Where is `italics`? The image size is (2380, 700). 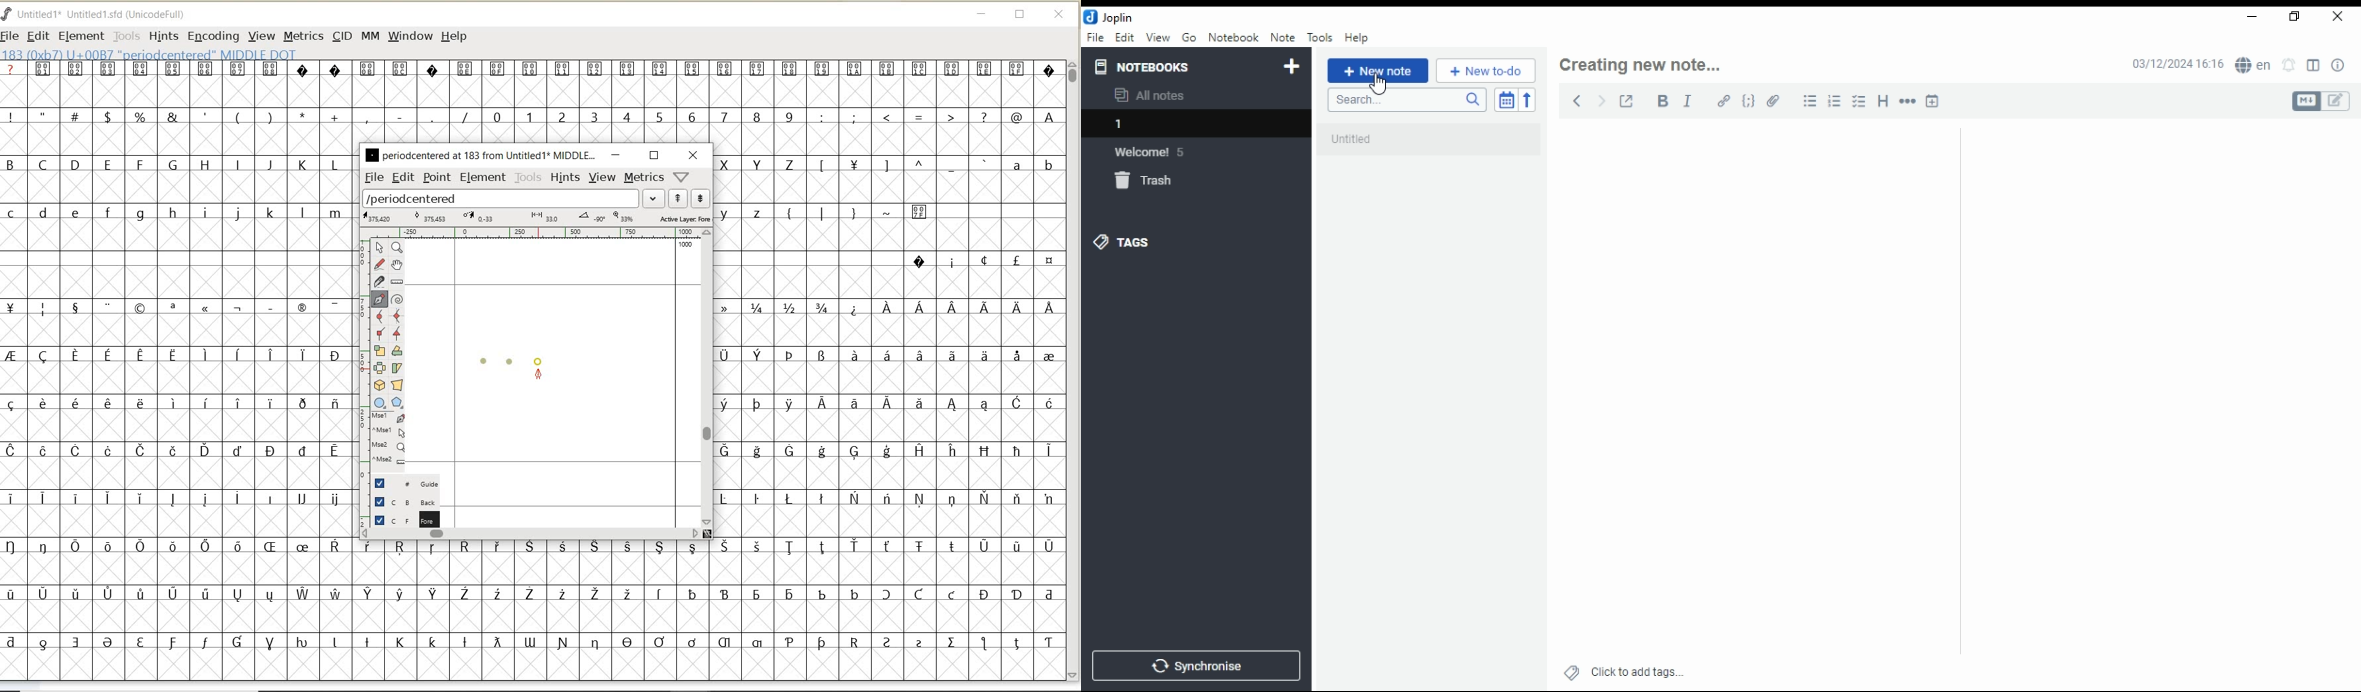
italics is located at coordinates (1687, 100).